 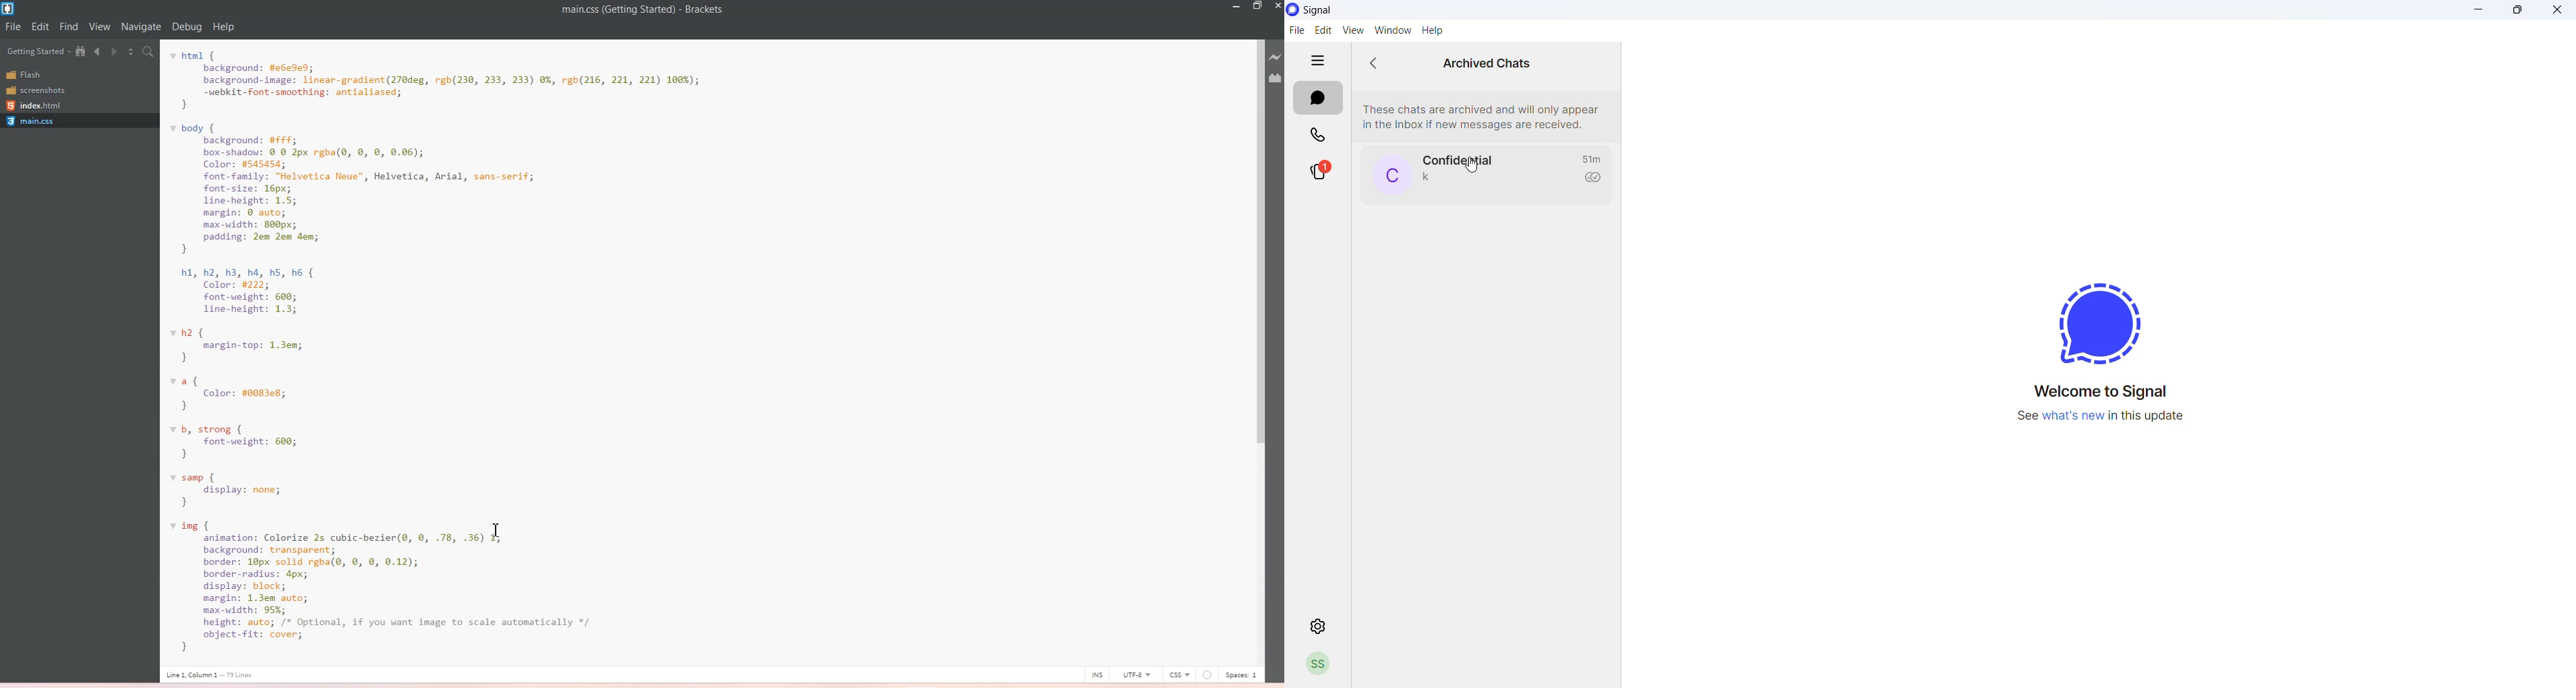 I want to click on Extension Manager, so click(x=1275, y=78).